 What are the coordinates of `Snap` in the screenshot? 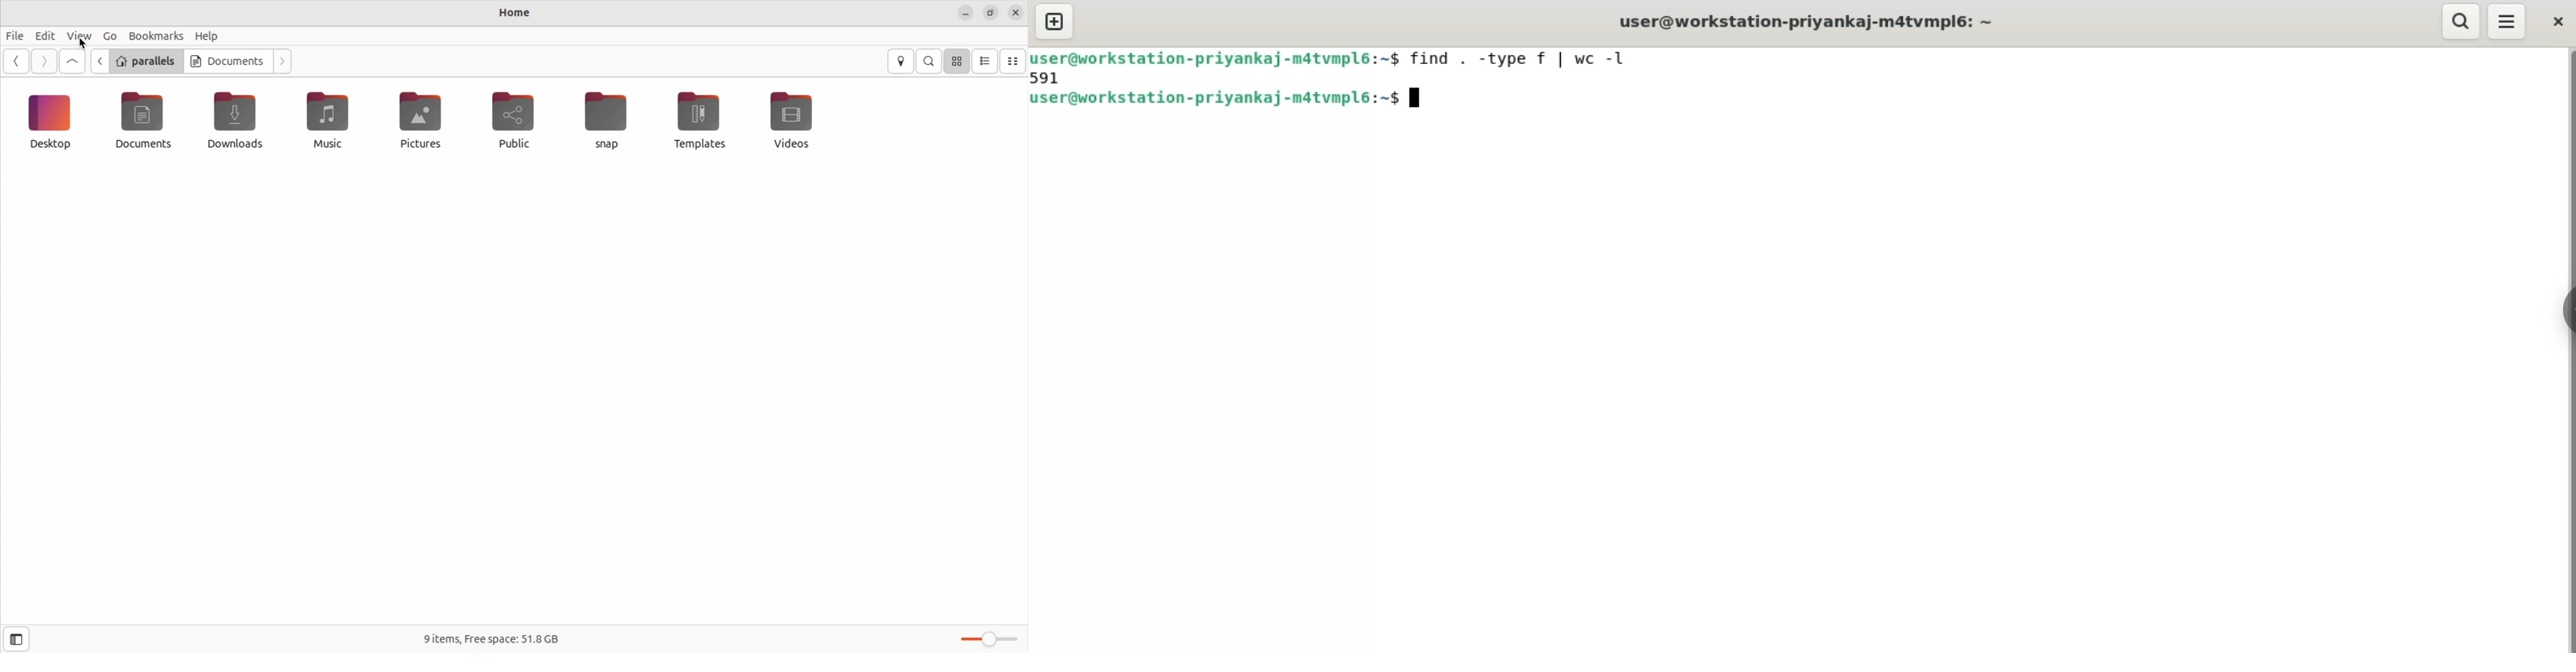 It's located at (611, 123).